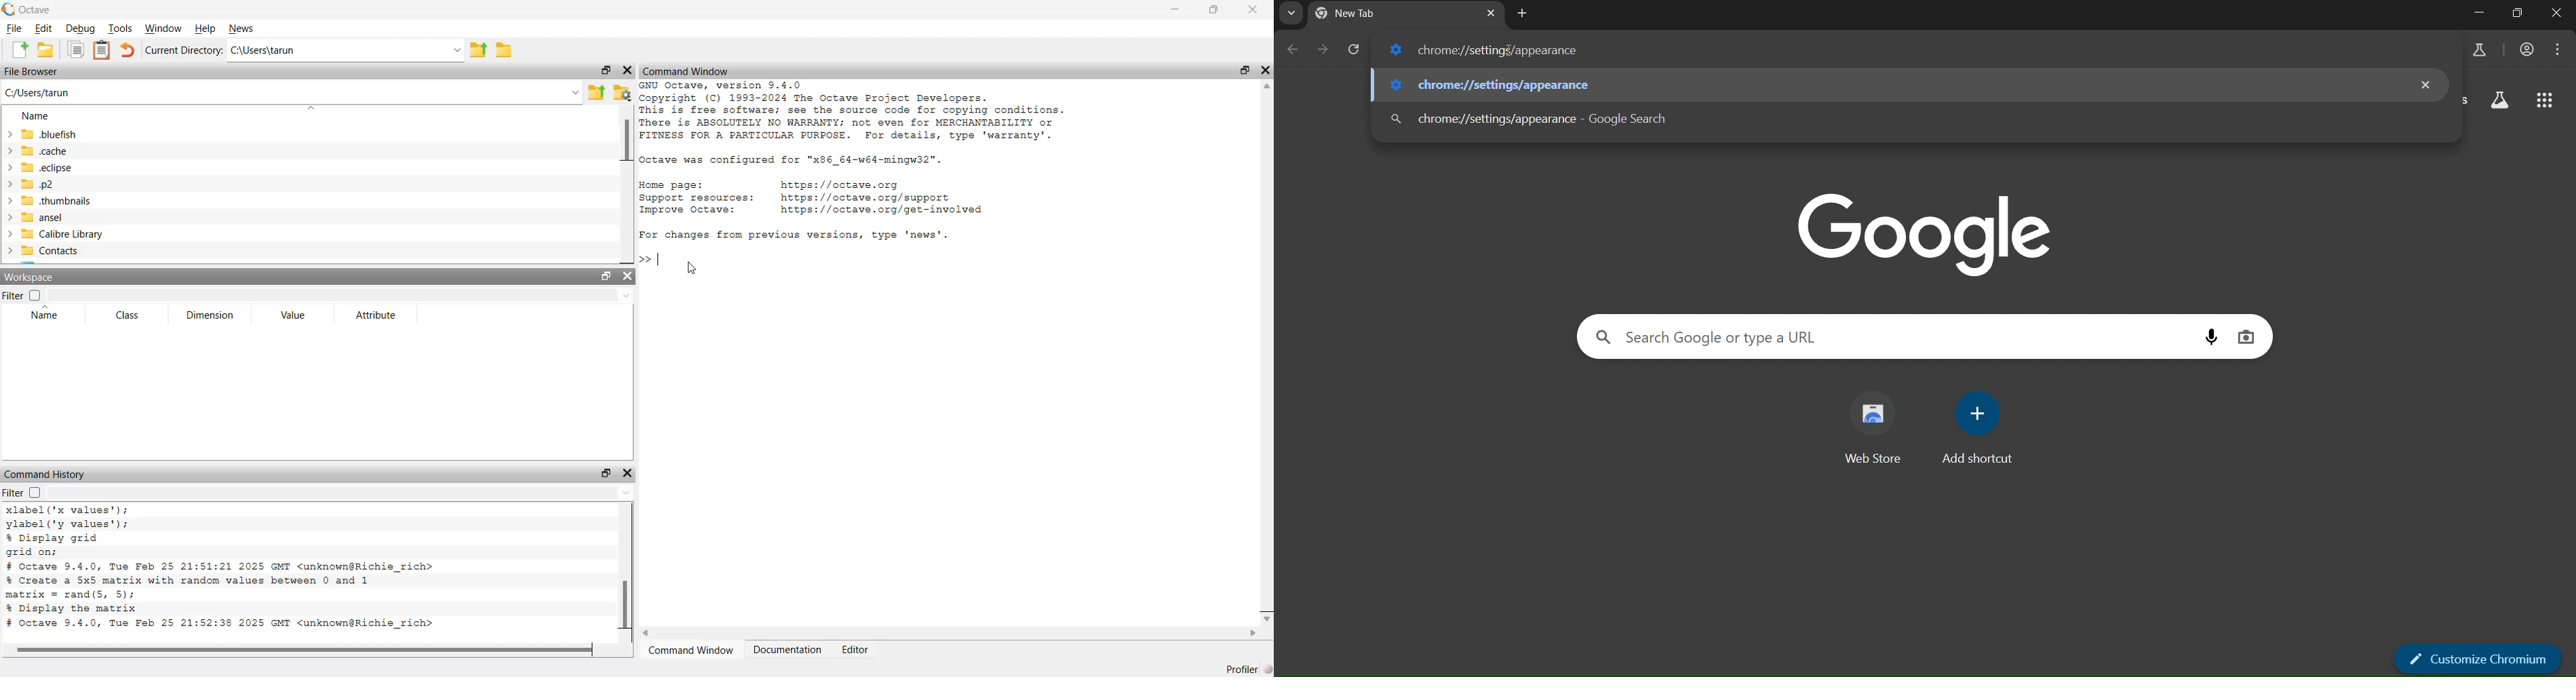  What do you see at coordinates (1172, 8) in the screenshot?
I see `minimise` at bounding box center [1172, 8].